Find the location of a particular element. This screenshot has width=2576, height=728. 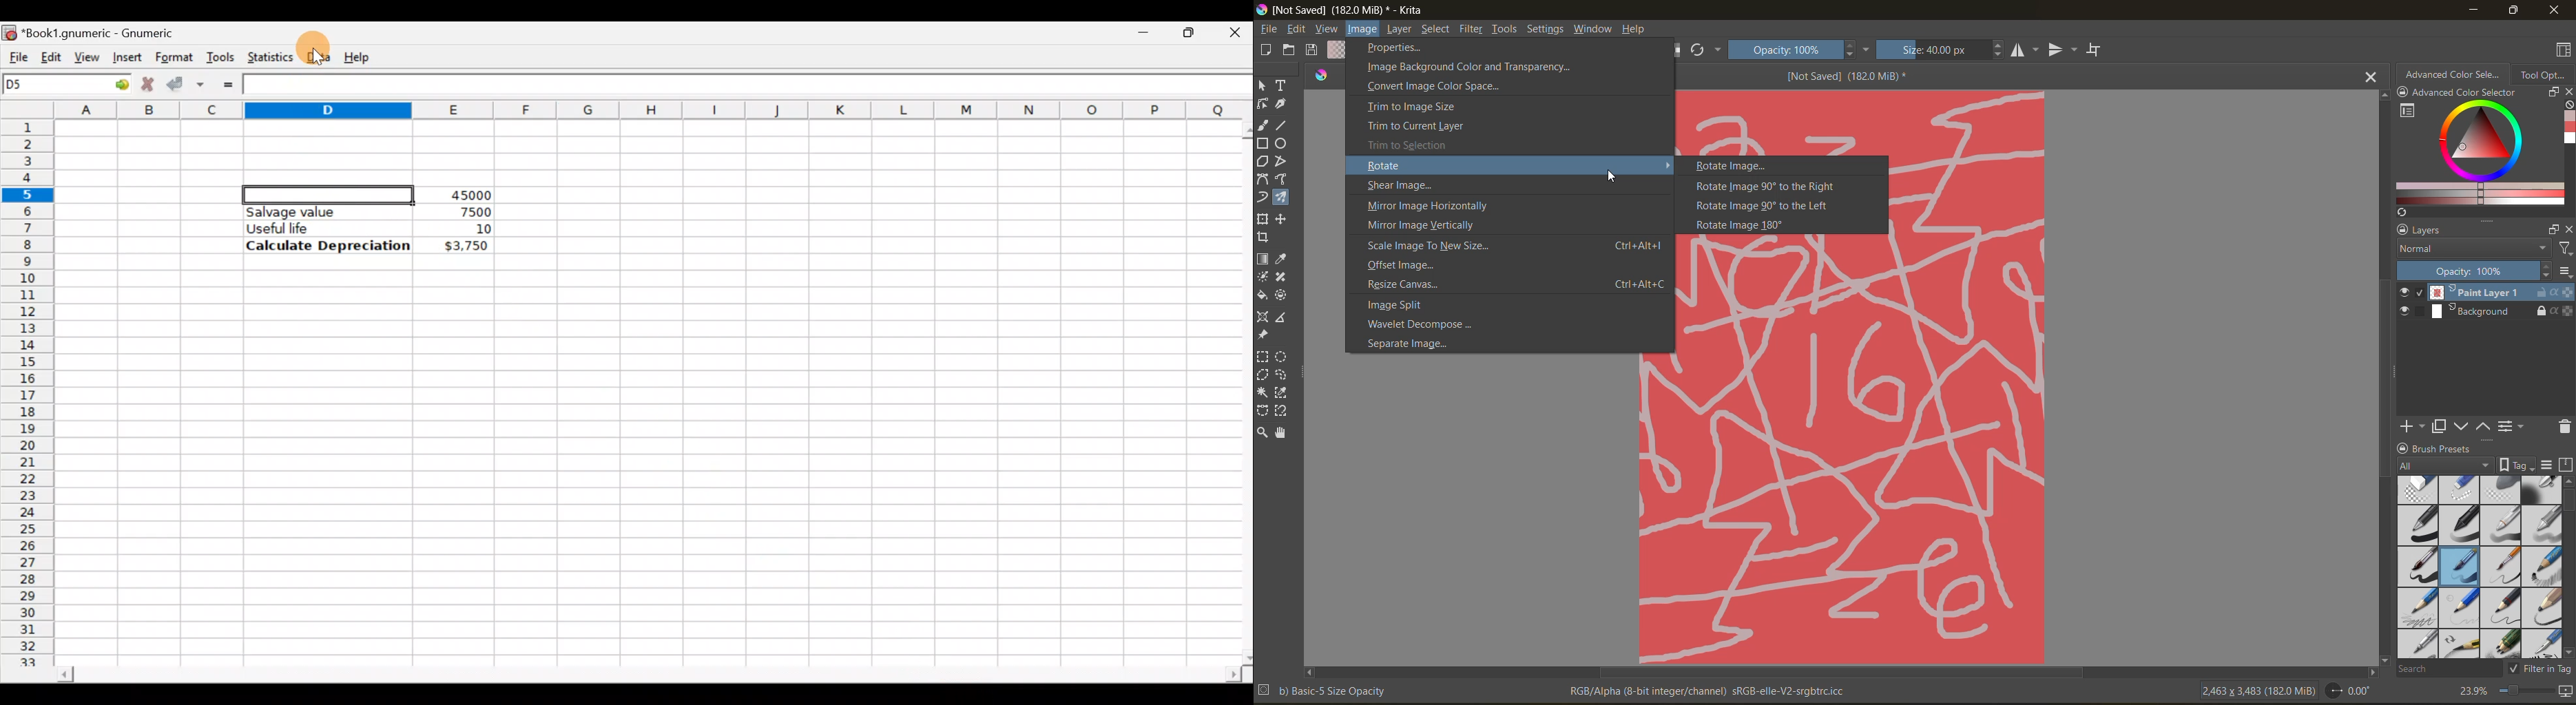

Scroll right is located at coordinates (2369, 671).